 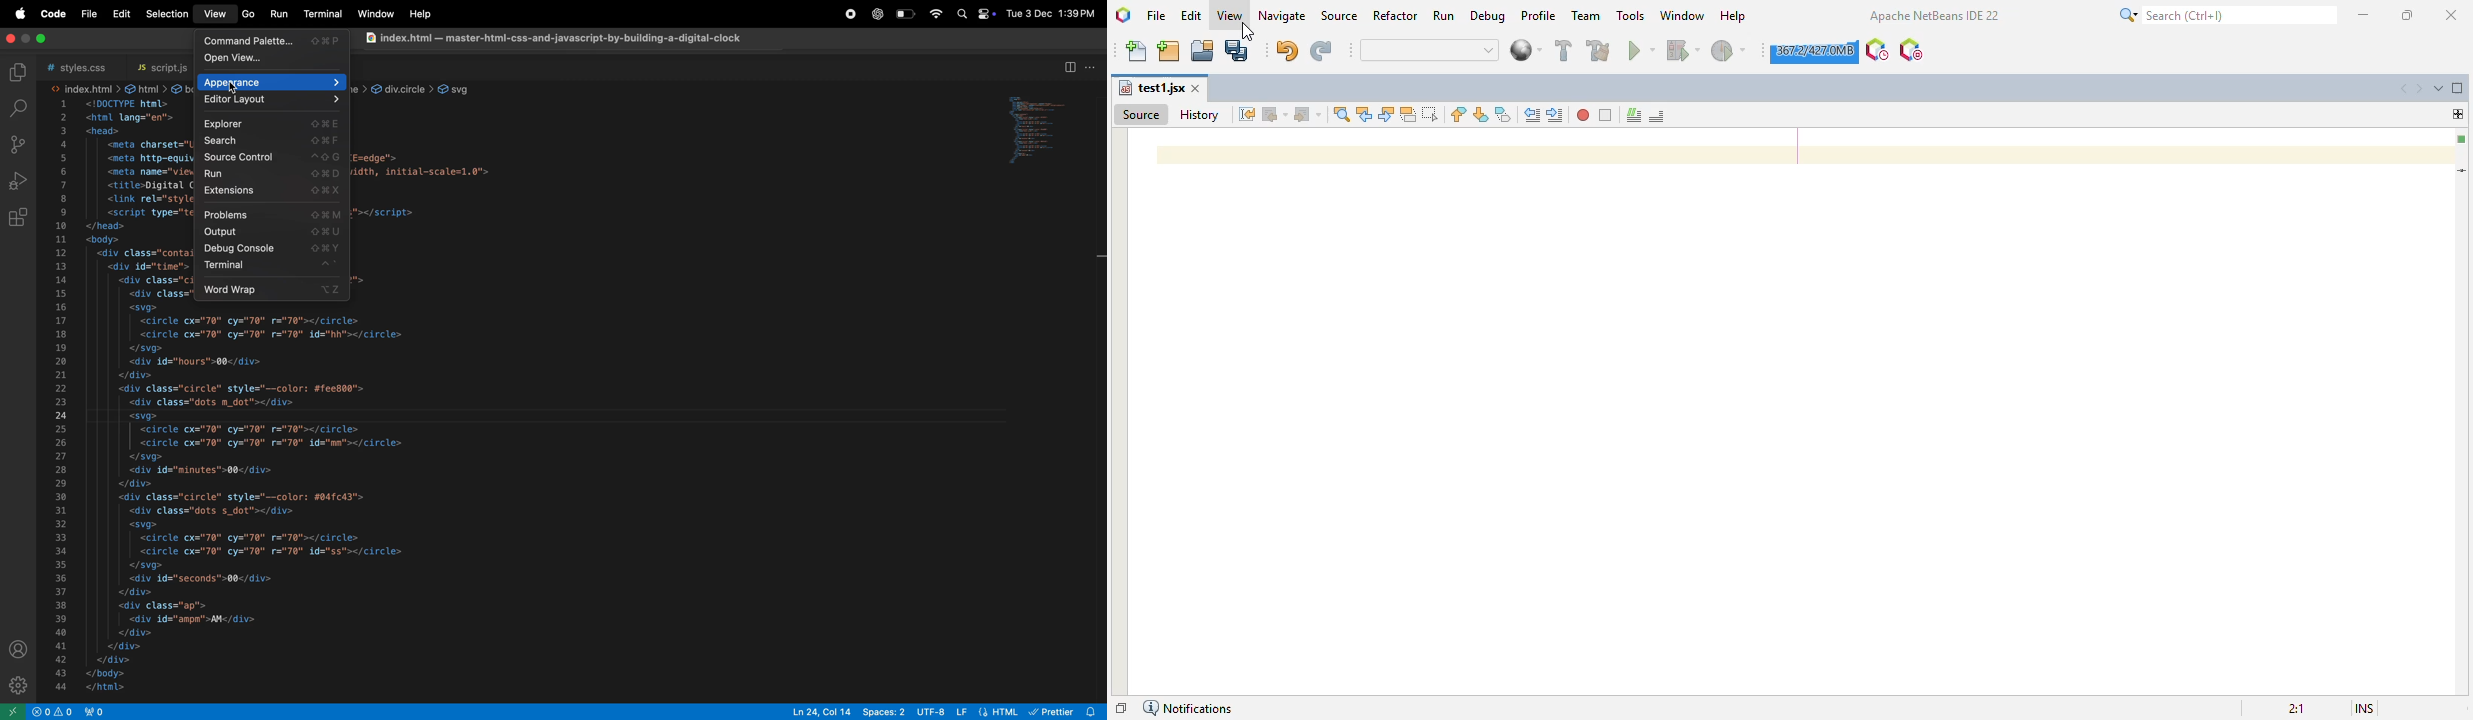 What do you see at coordinates (268, 267) in the screenshot?
I see `terminal` at bounding box center [268, 267].